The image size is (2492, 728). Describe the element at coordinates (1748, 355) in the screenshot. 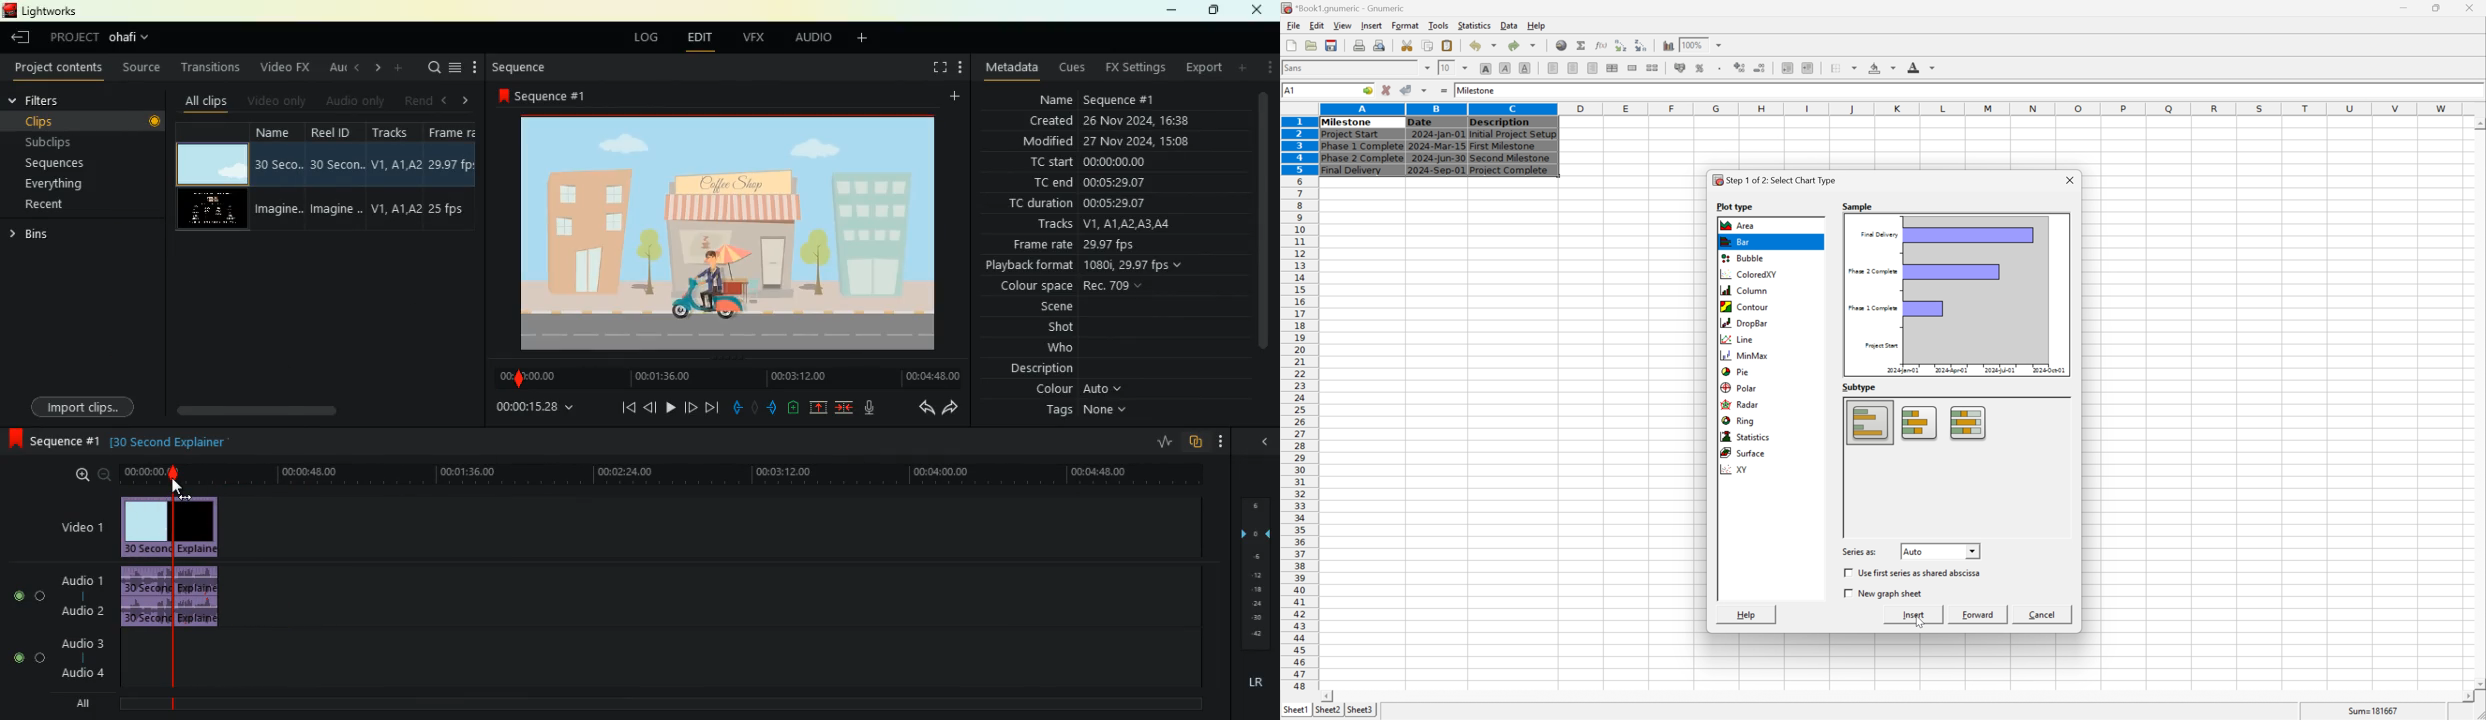

I see `minmax` at that location.